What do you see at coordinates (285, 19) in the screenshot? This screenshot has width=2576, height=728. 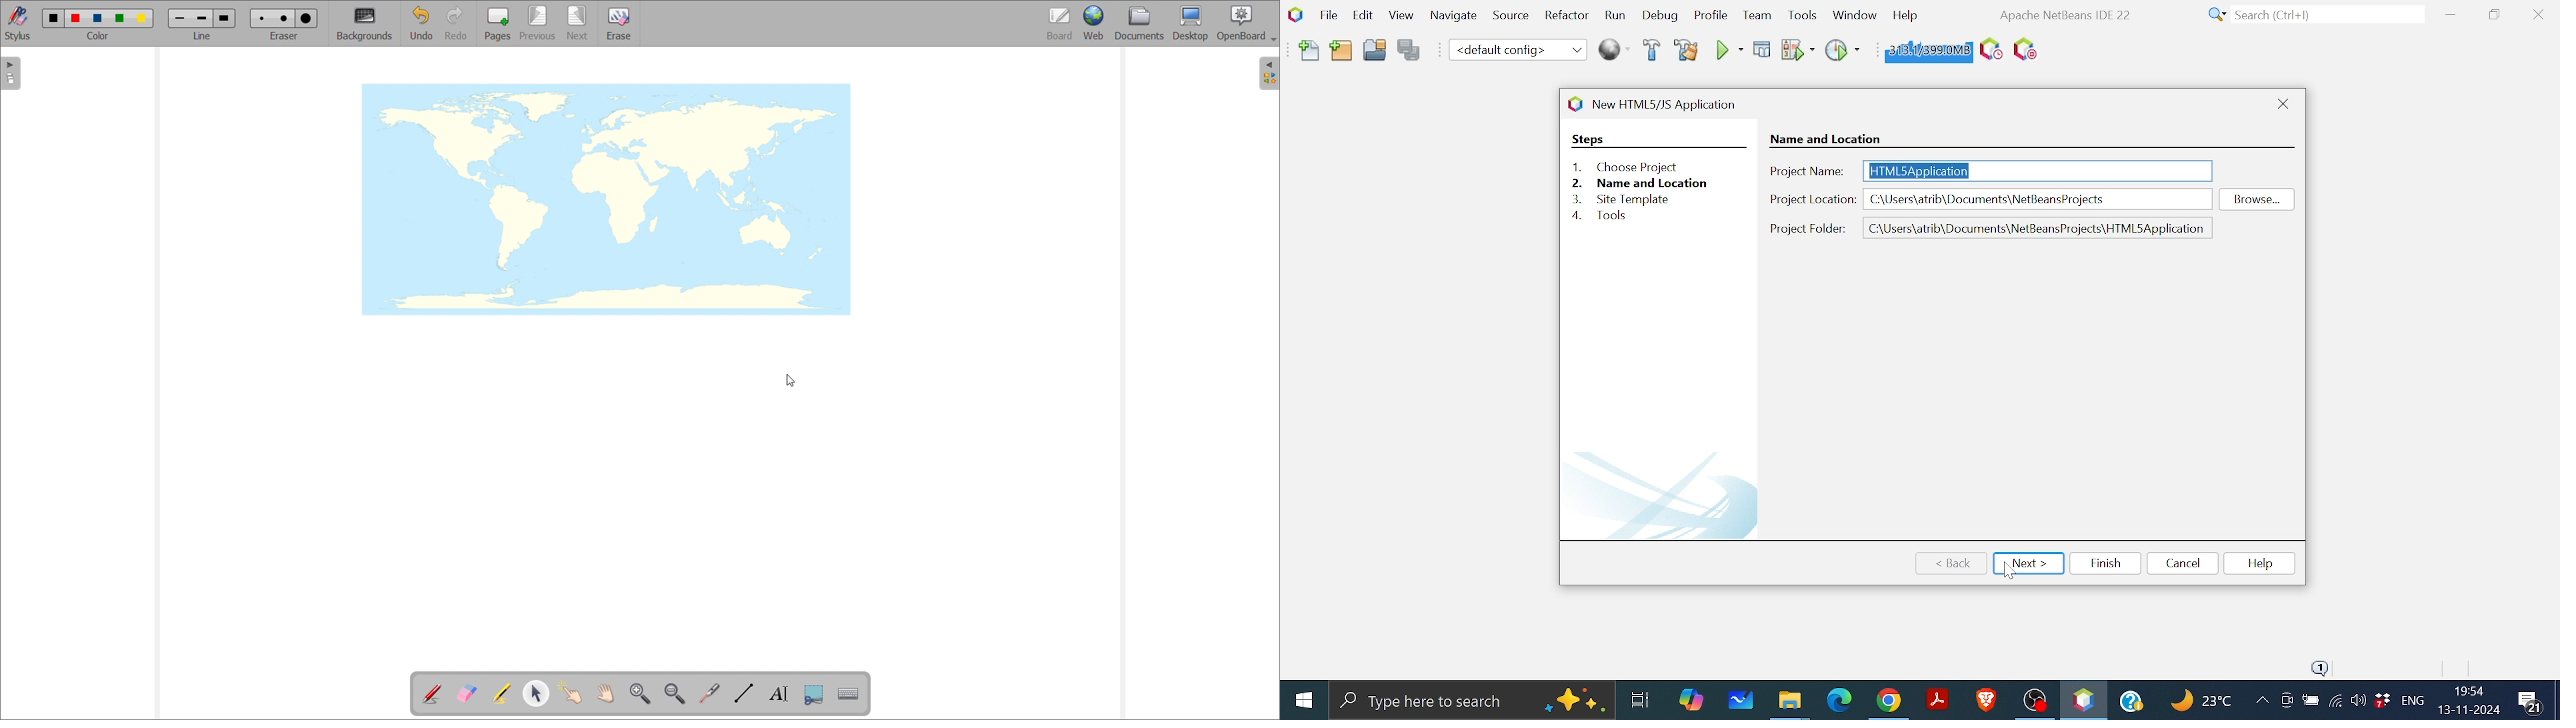 I see `medium` at bounding box center [285, 19].